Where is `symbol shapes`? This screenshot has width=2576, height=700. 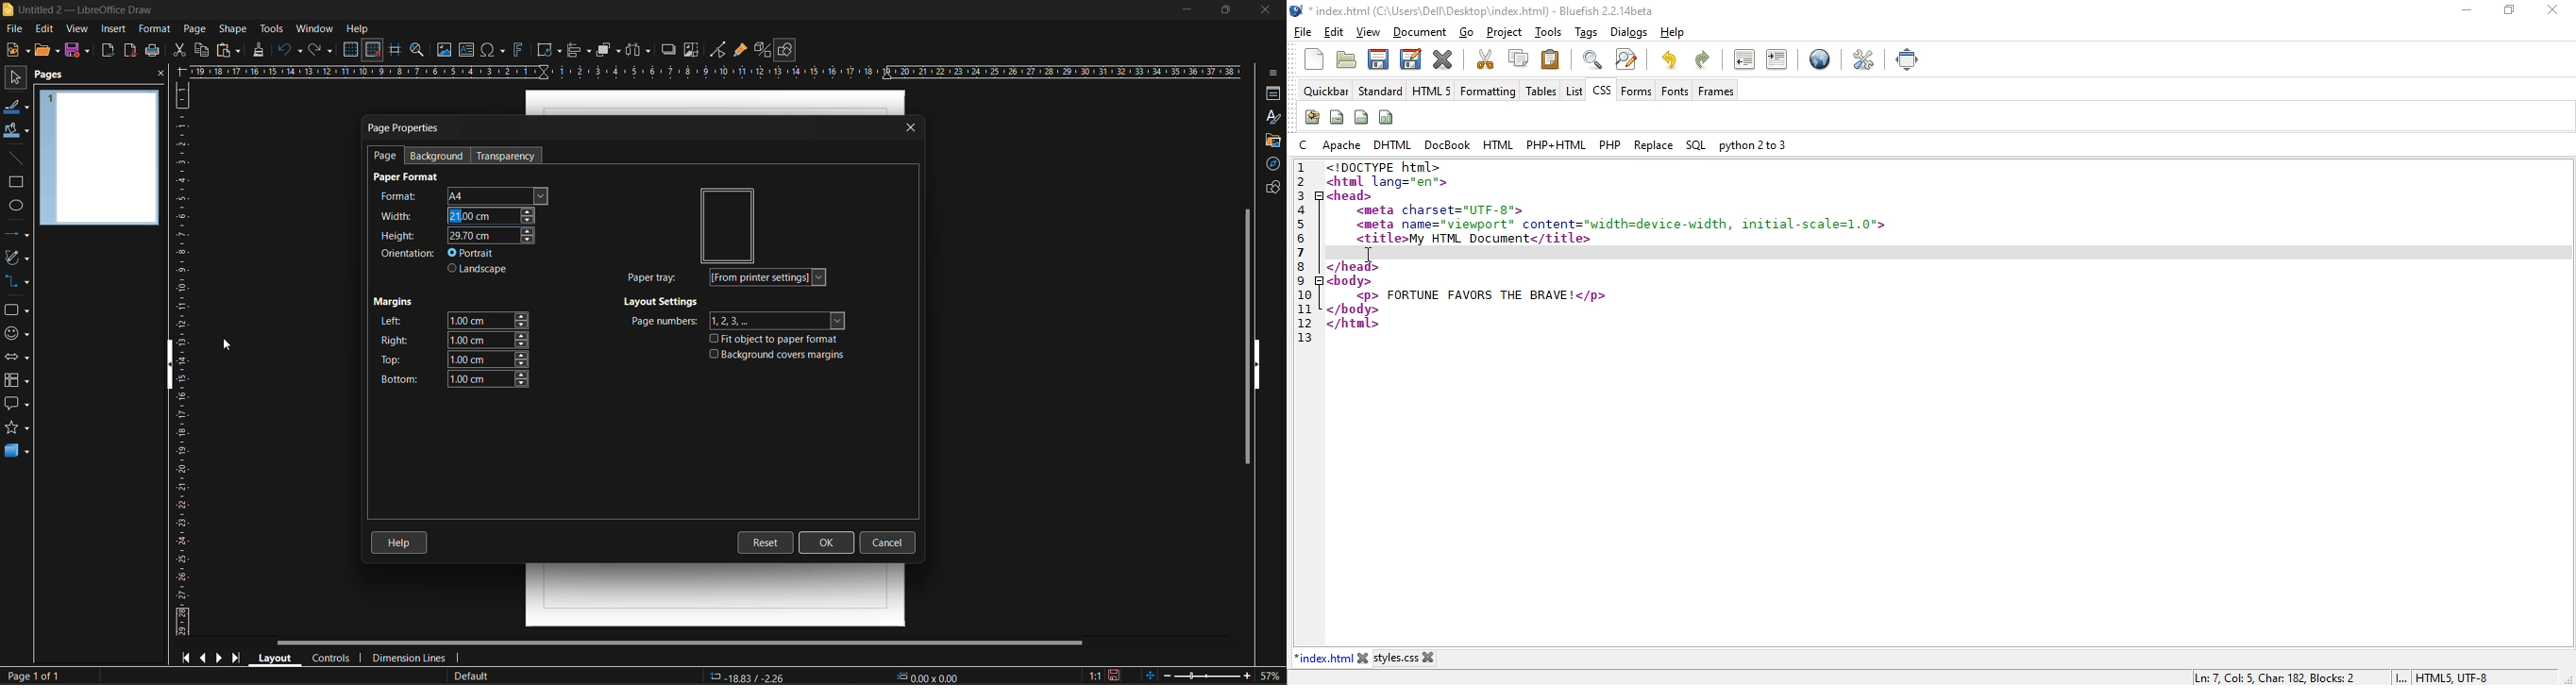 symbol shapes is located at coordinates (19, 335).